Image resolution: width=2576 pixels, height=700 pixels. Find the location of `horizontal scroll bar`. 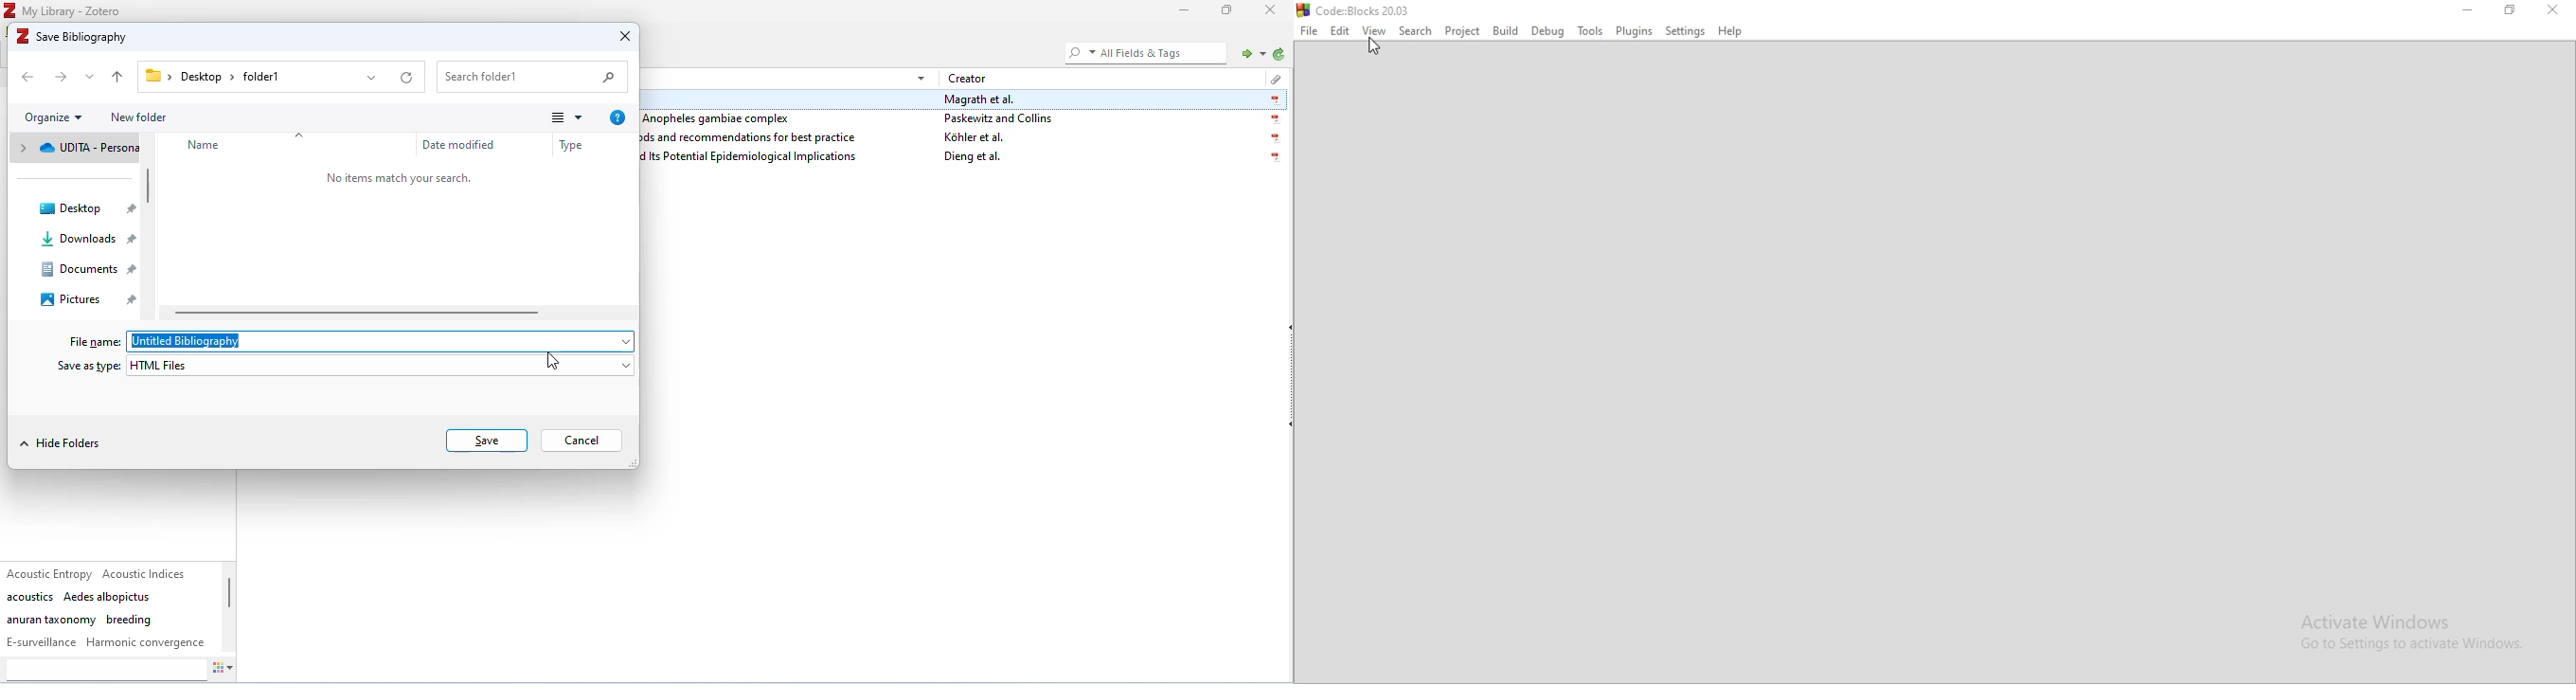

horizontal scroll bar is located at coordinates (363, 312).